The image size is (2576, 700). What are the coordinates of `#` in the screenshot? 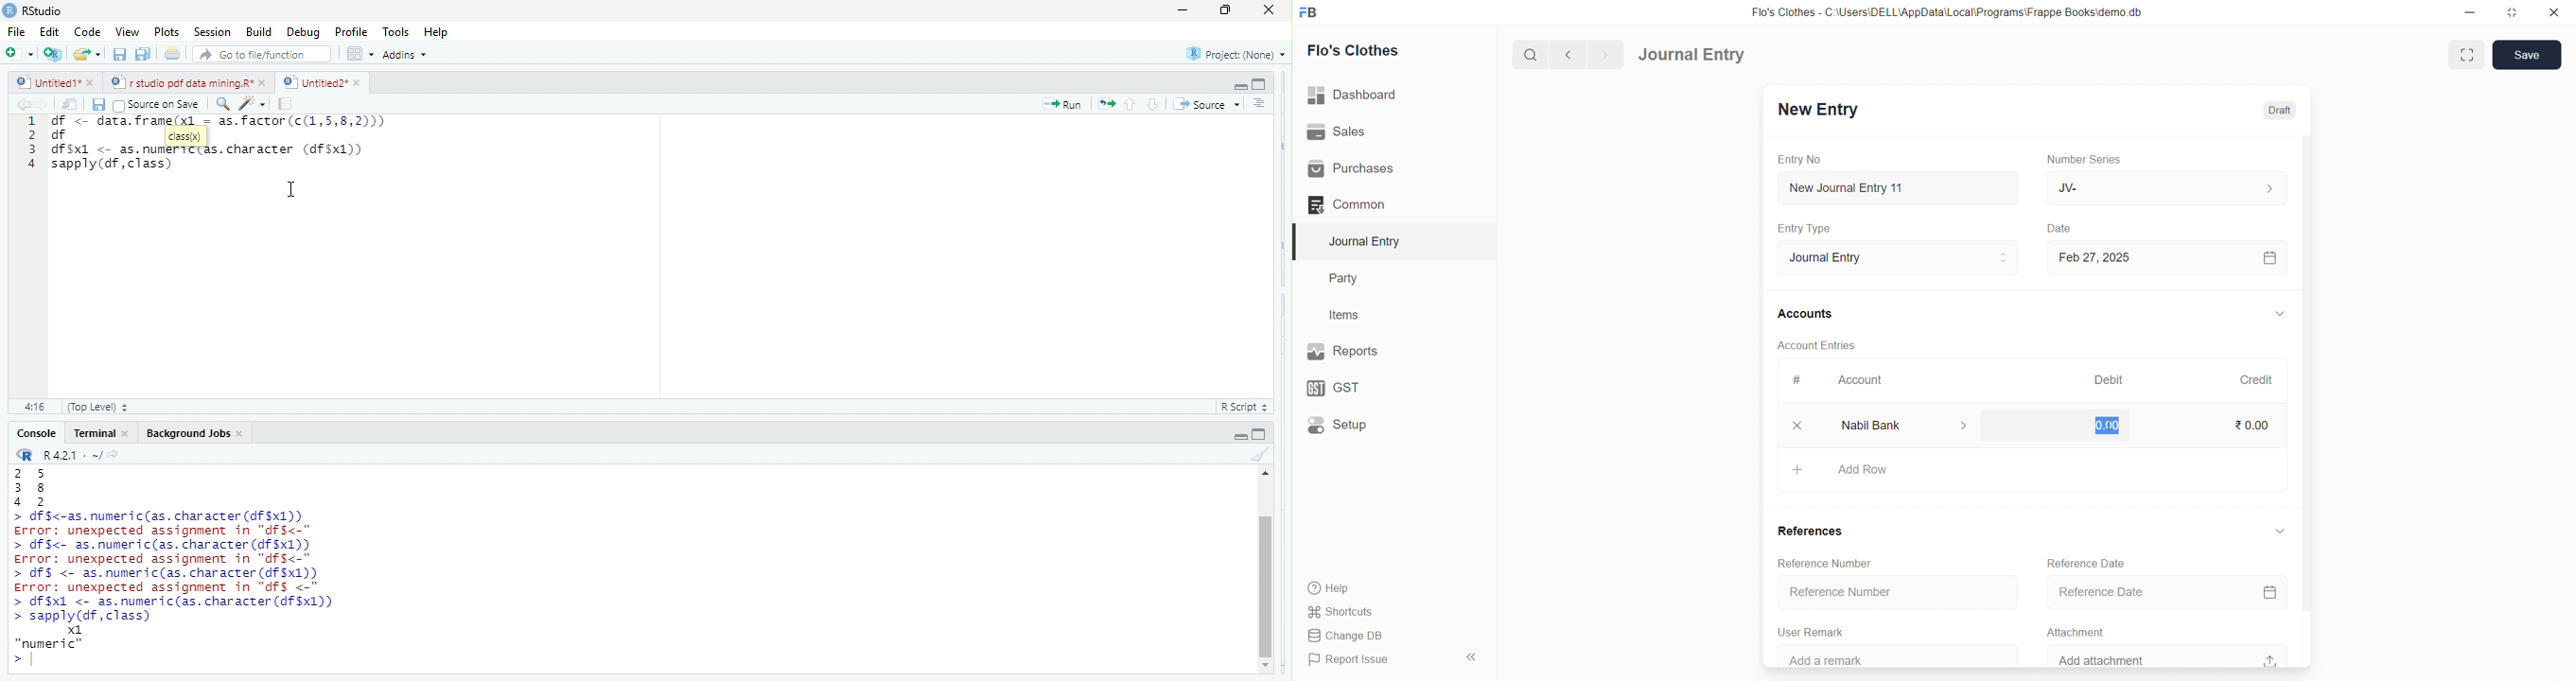 It's located at (1797, 379).